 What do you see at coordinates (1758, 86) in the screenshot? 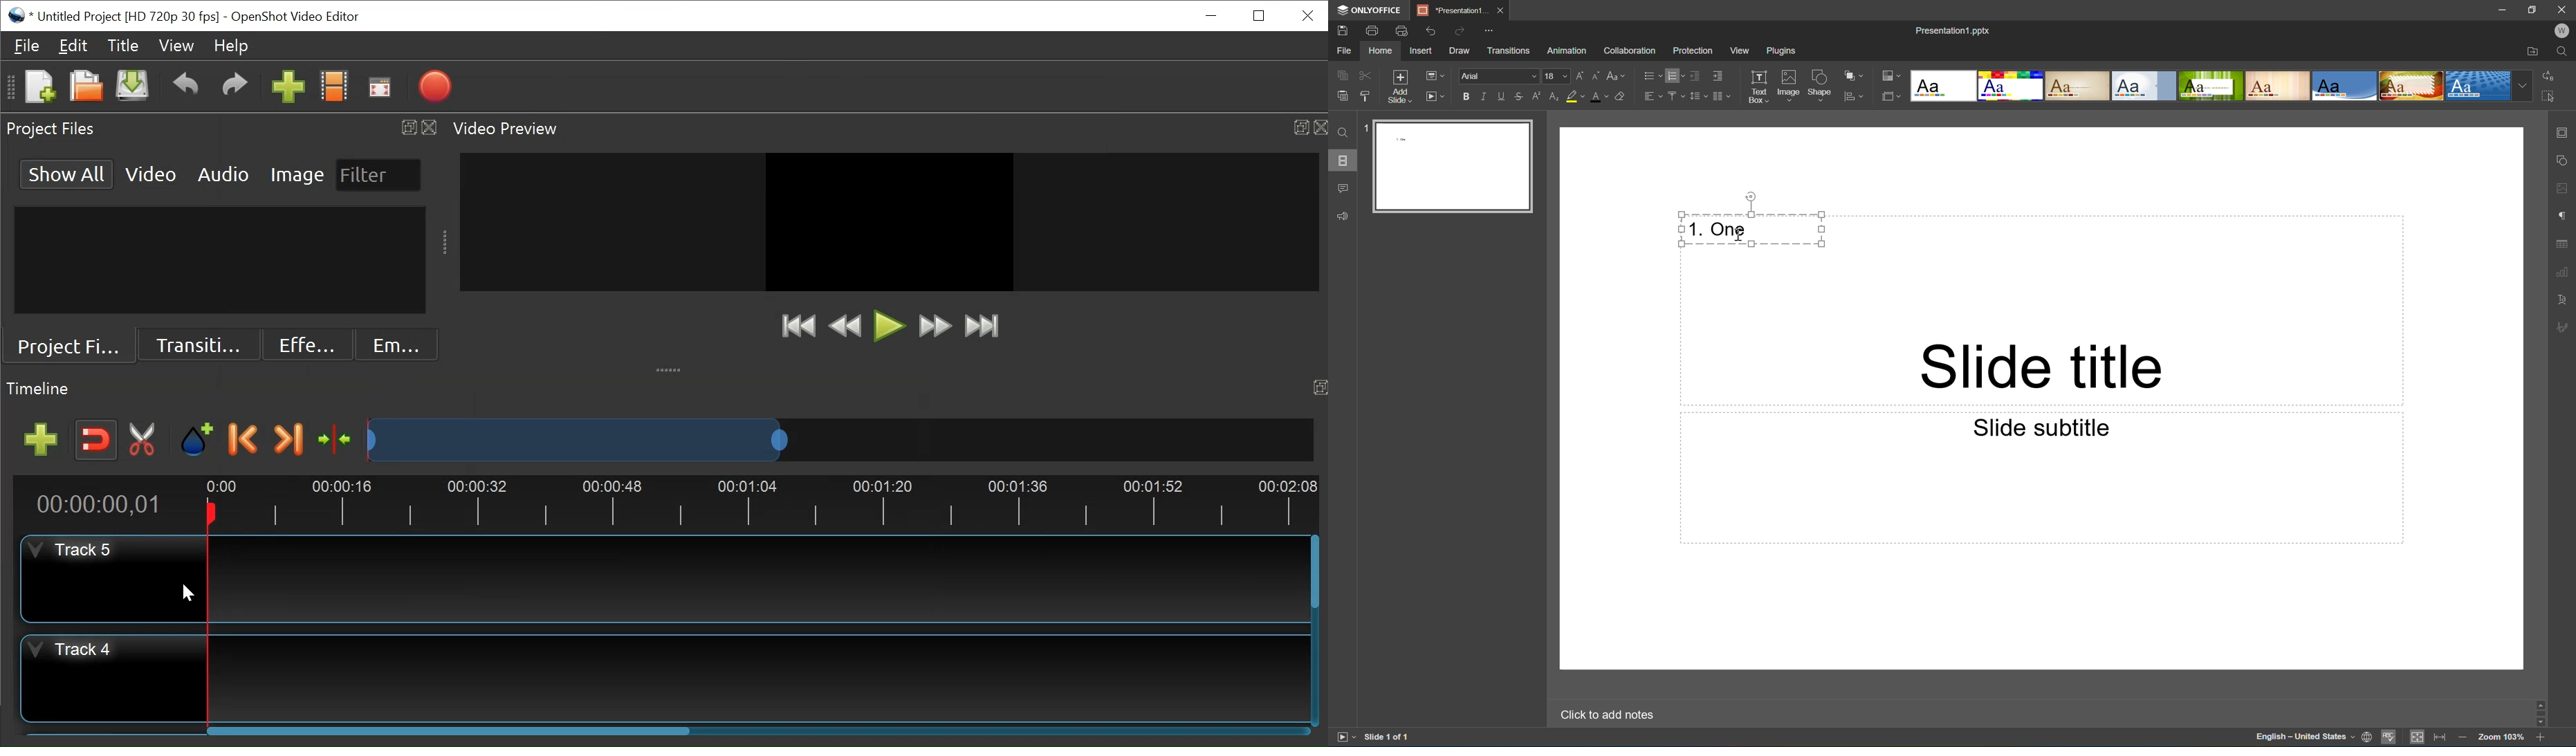
I see `Text box` at bounding box center [1758, 86].